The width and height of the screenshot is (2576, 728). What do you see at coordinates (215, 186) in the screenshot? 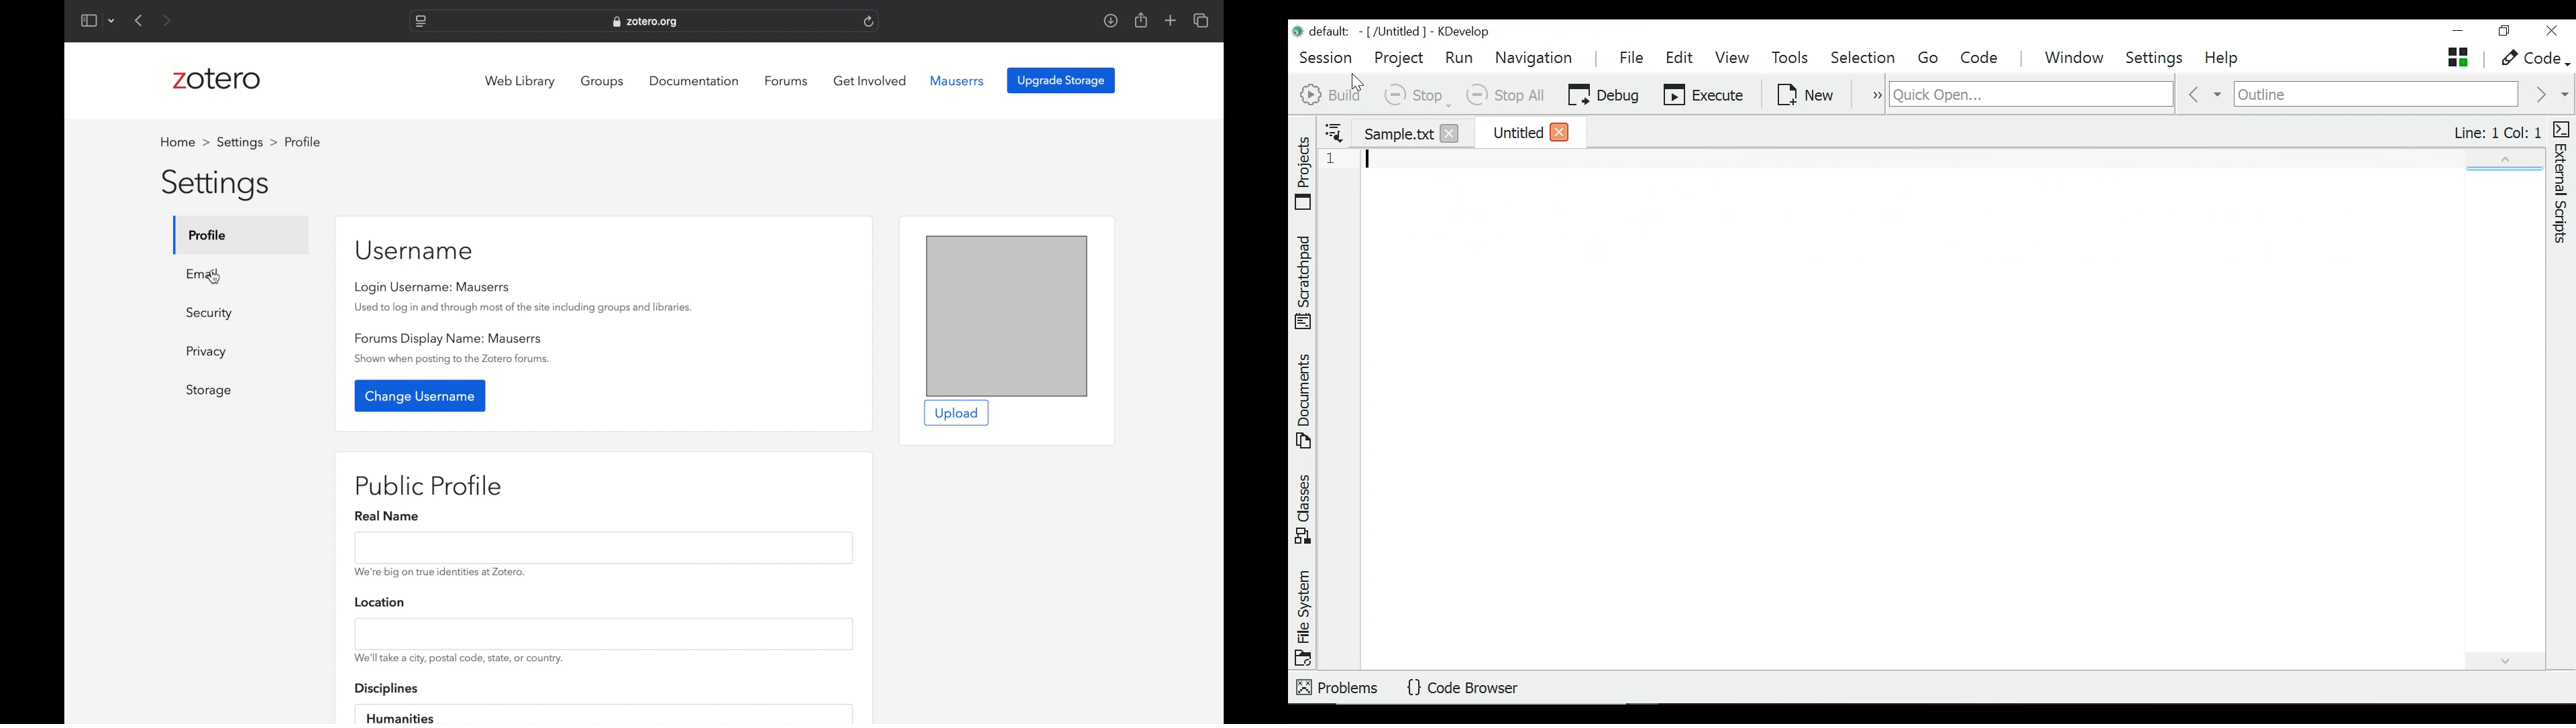
I see `settings` at bounding box center [215, 186].